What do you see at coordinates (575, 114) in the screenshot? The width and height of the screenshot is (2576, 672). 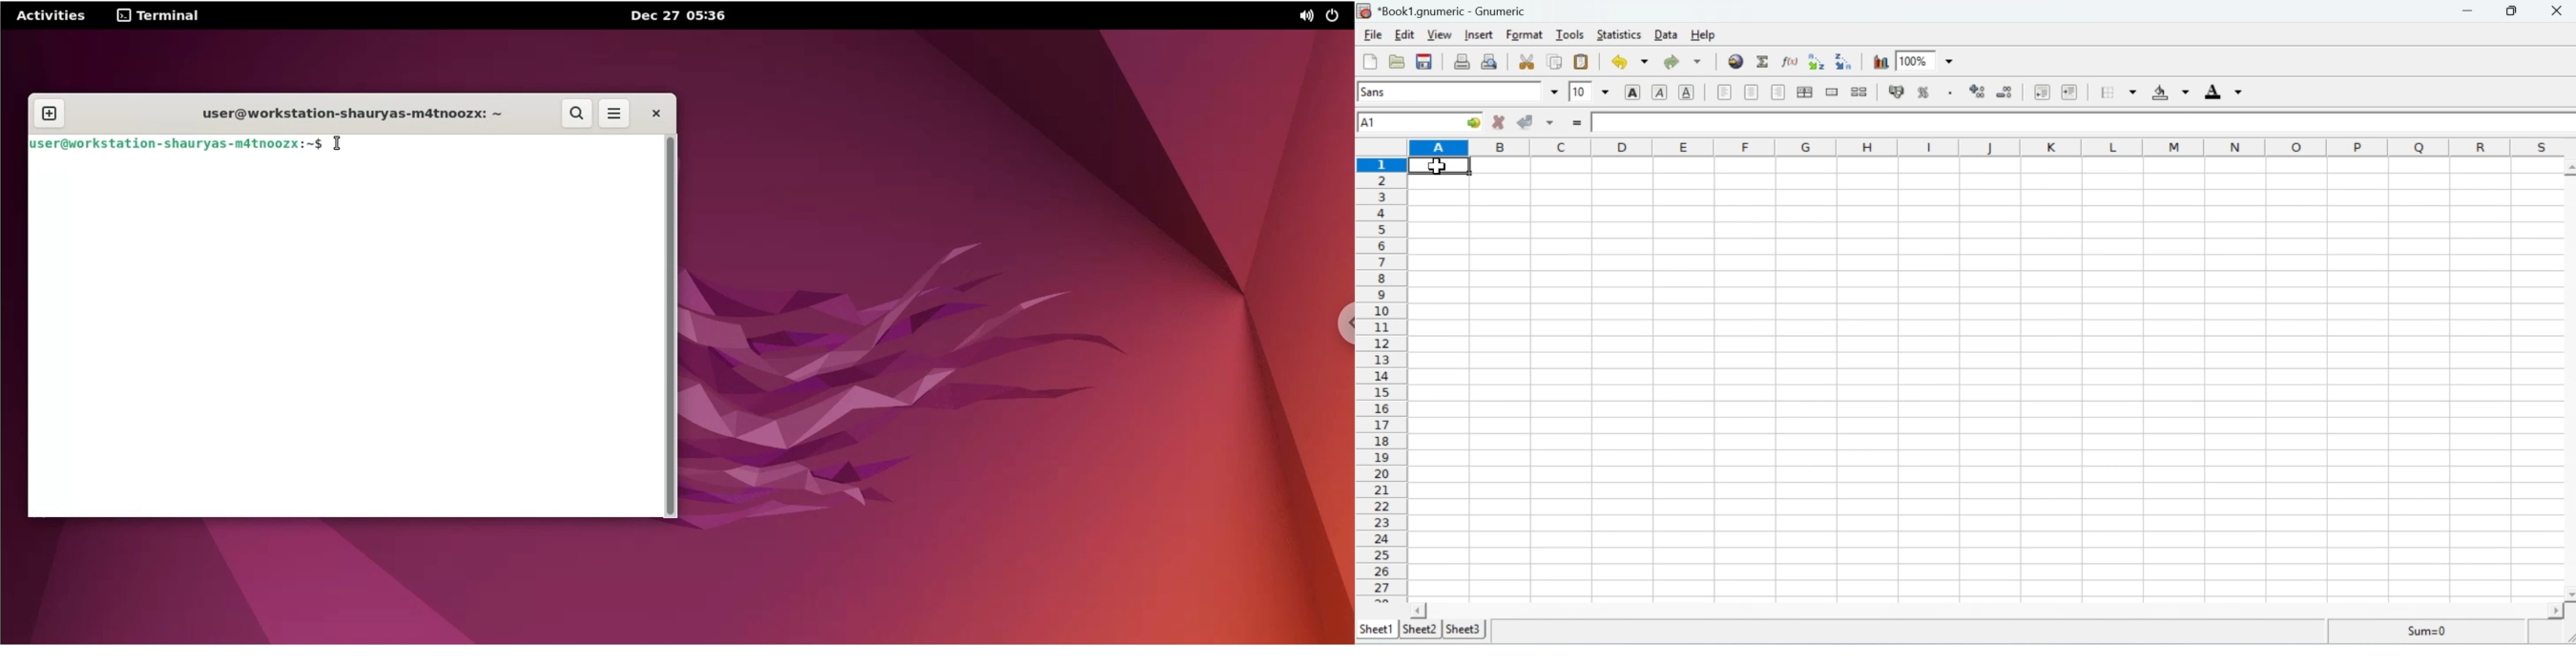 I see `search button` at bounding box center [575, 114].